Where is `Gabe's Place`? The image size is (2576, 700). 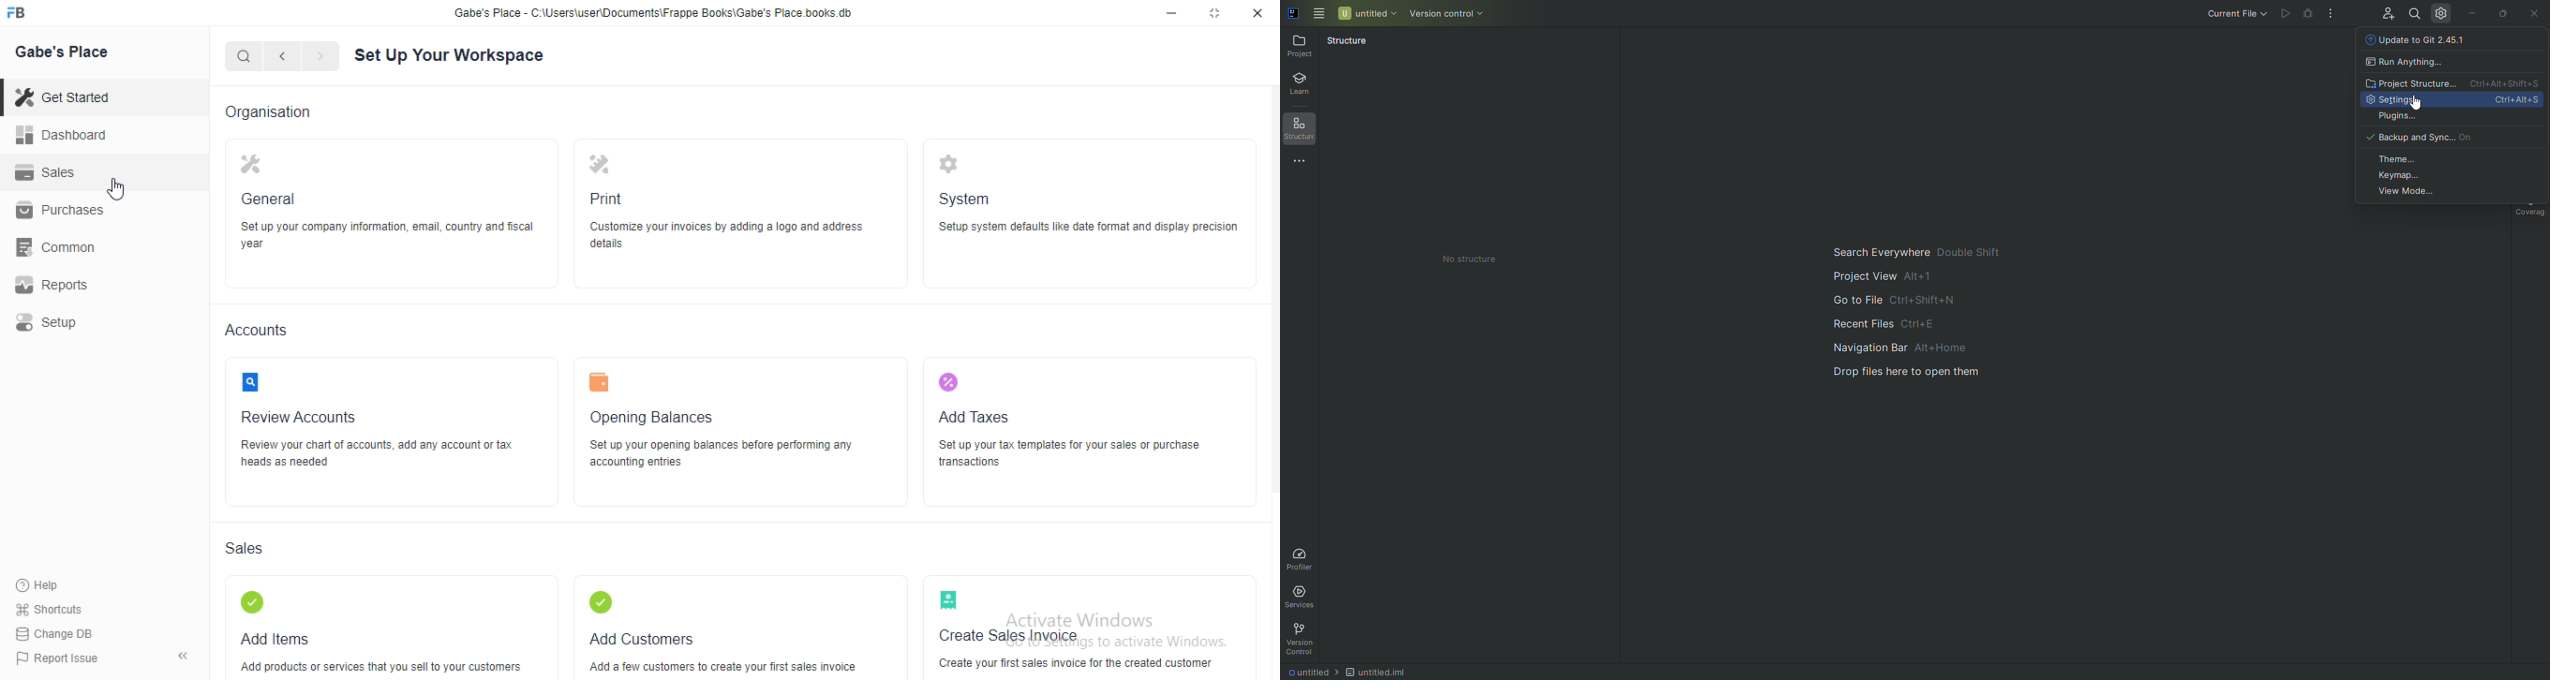 Gabe's Place is located at coordinates (65, 52).